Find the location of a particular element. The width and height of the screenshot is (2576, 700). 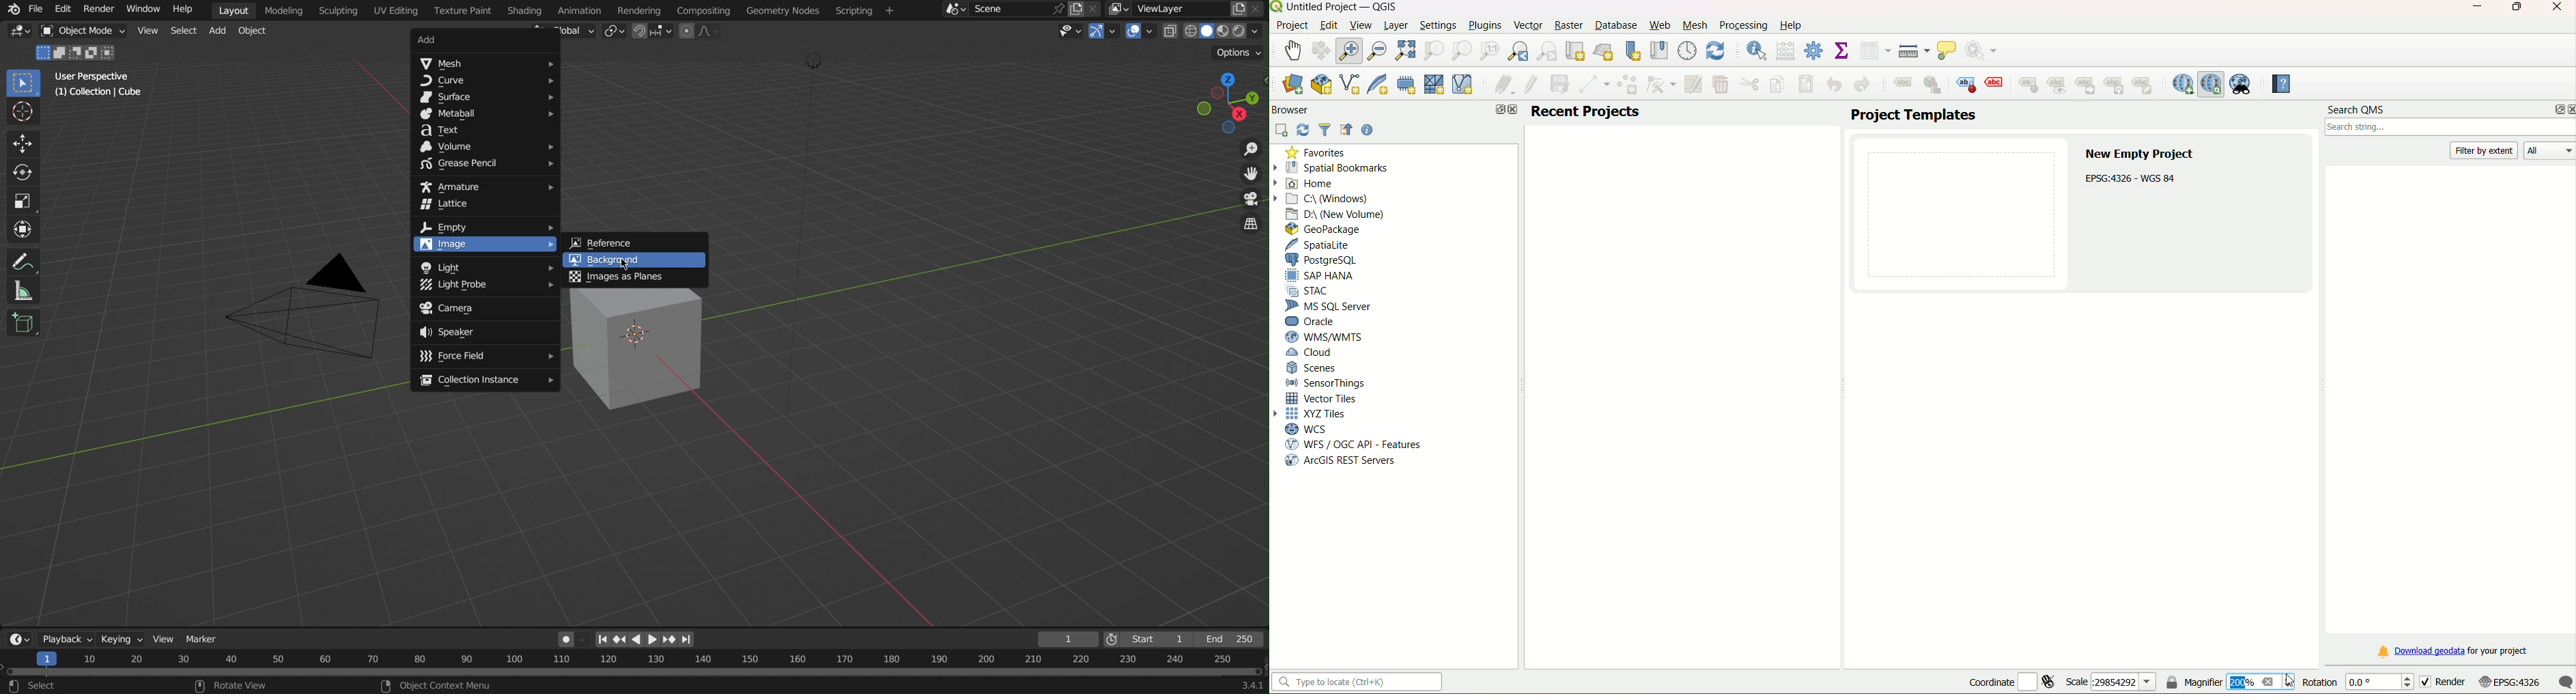

text is located at coordinates (2133, 178).